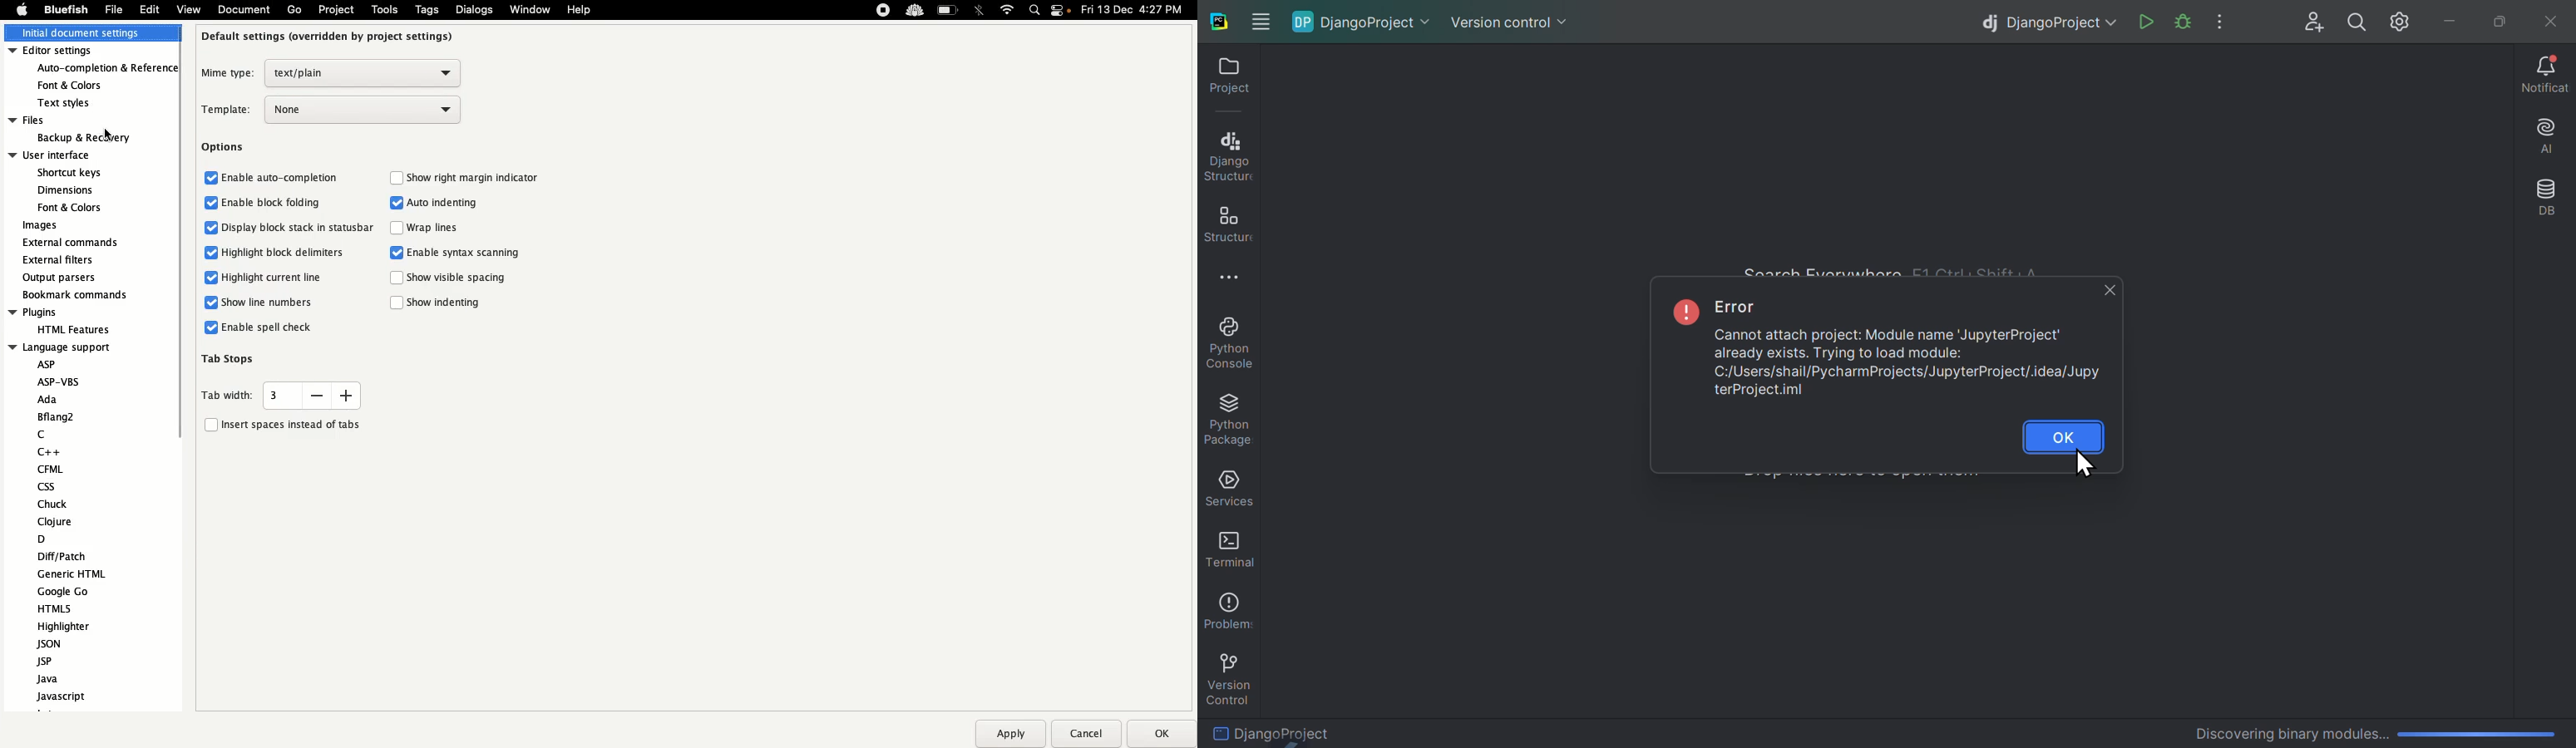 The height and width of the screenshot is (756, 2576). I want to click on Document , so click(243, 11).